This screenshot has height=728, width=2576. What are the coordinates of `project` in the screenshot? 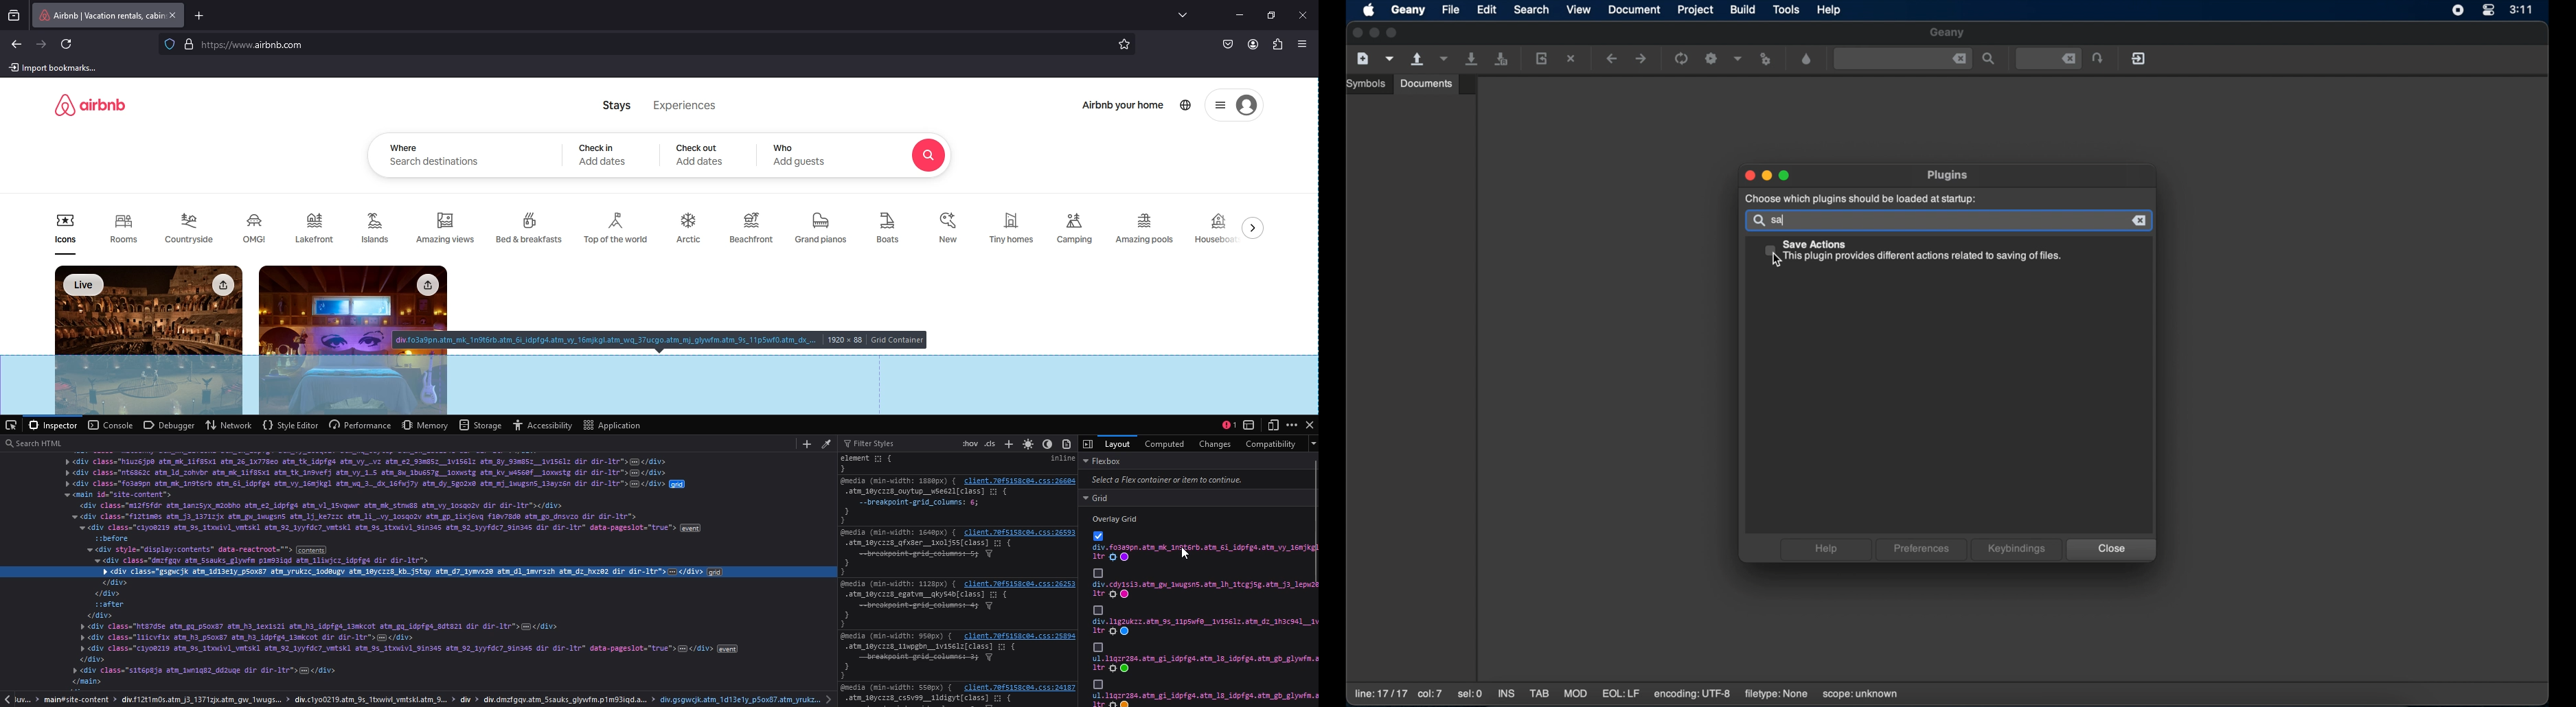 It's located at (1697, 10).